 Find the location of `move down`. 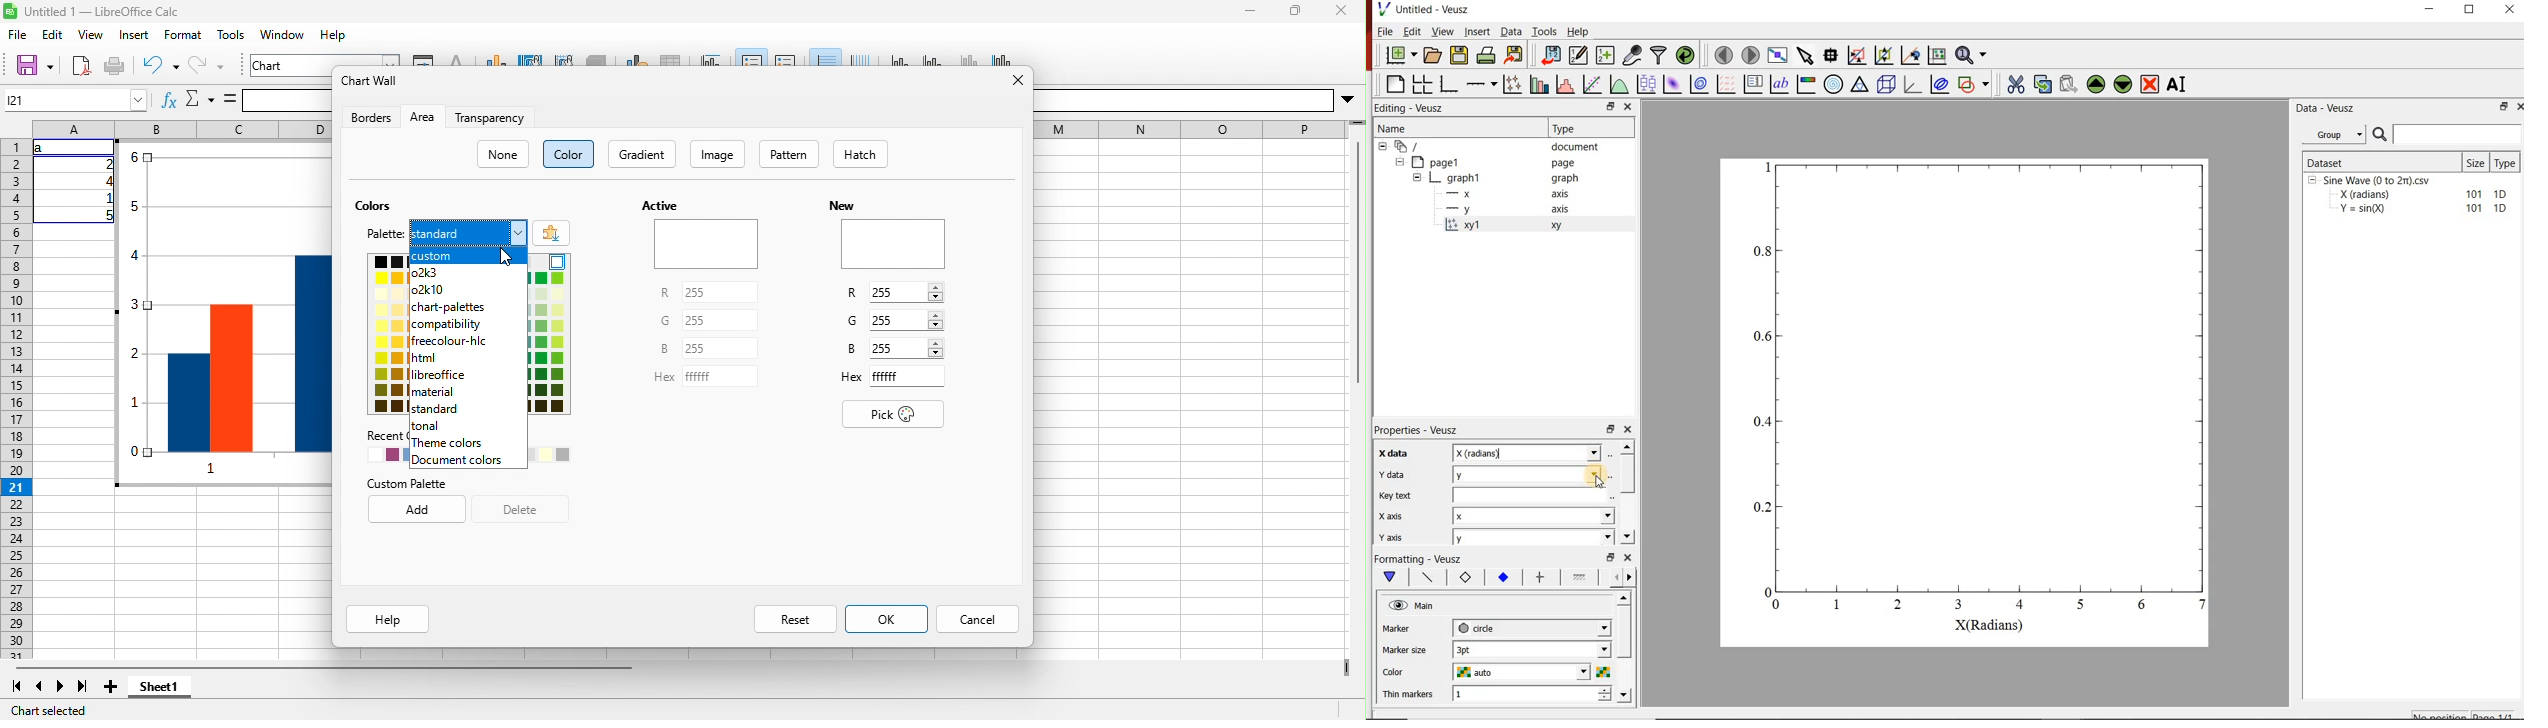

move down is located at coordinates (2124, 86).